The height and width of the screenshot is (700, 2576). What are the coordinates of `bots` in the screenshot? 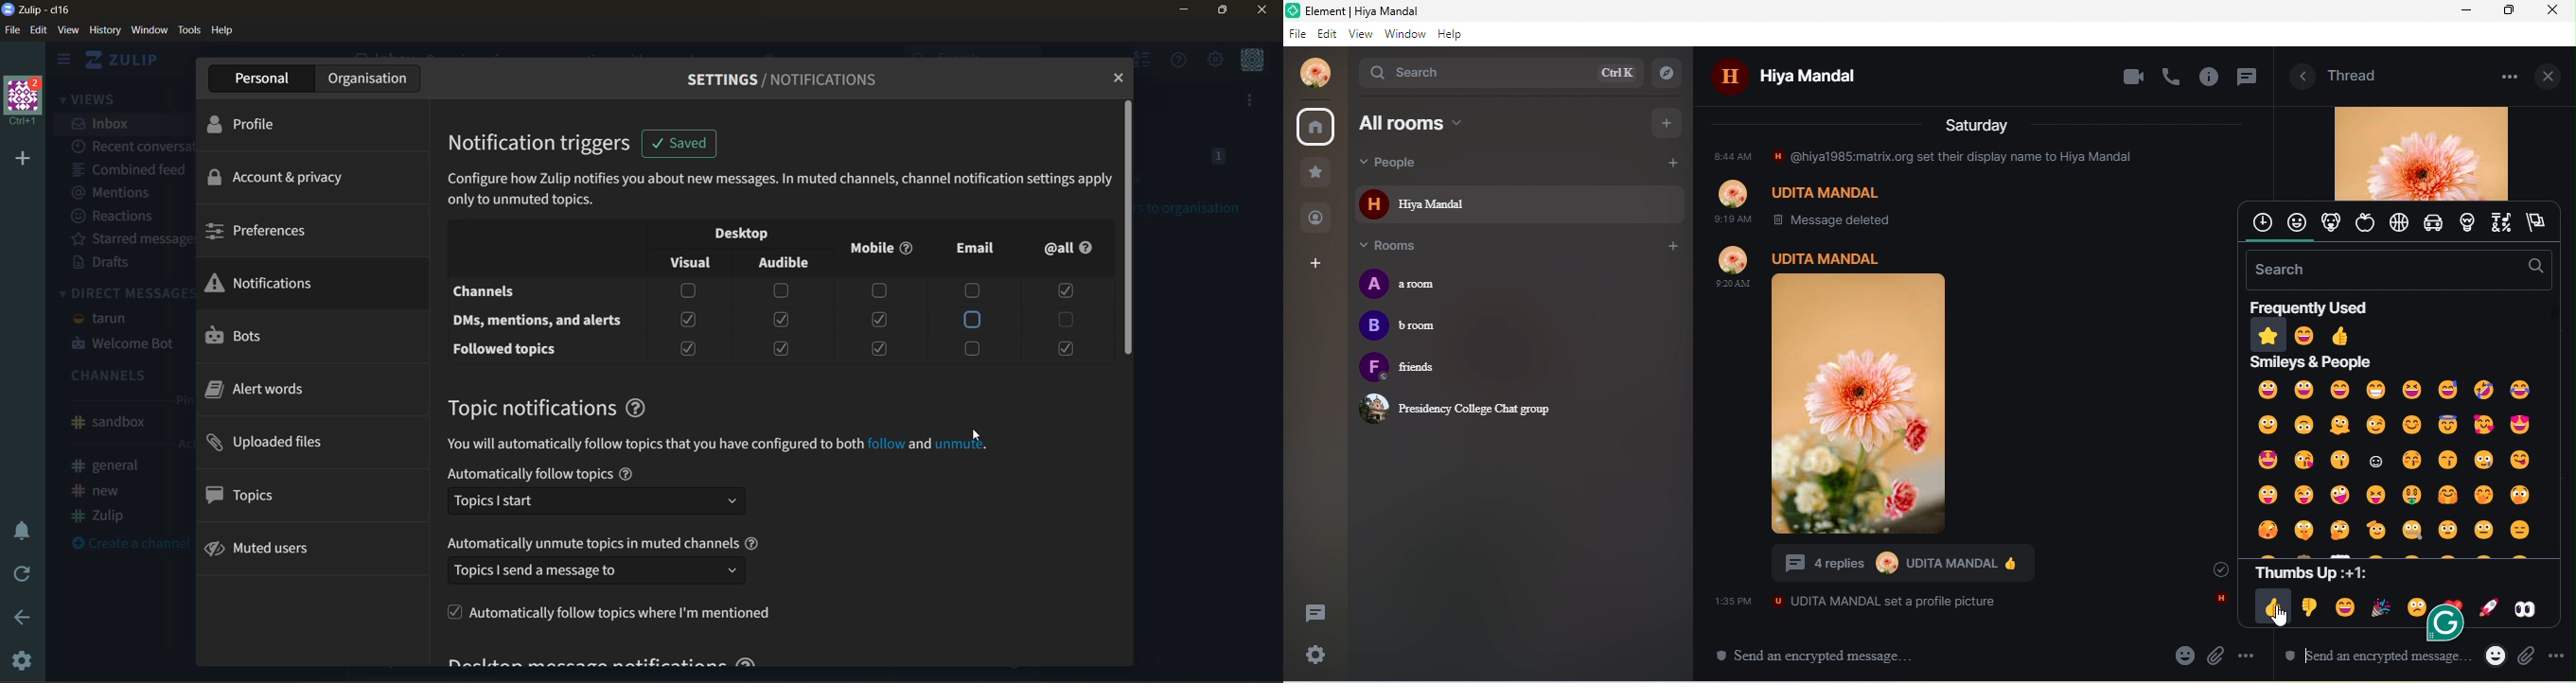 It's located at (253, 337).